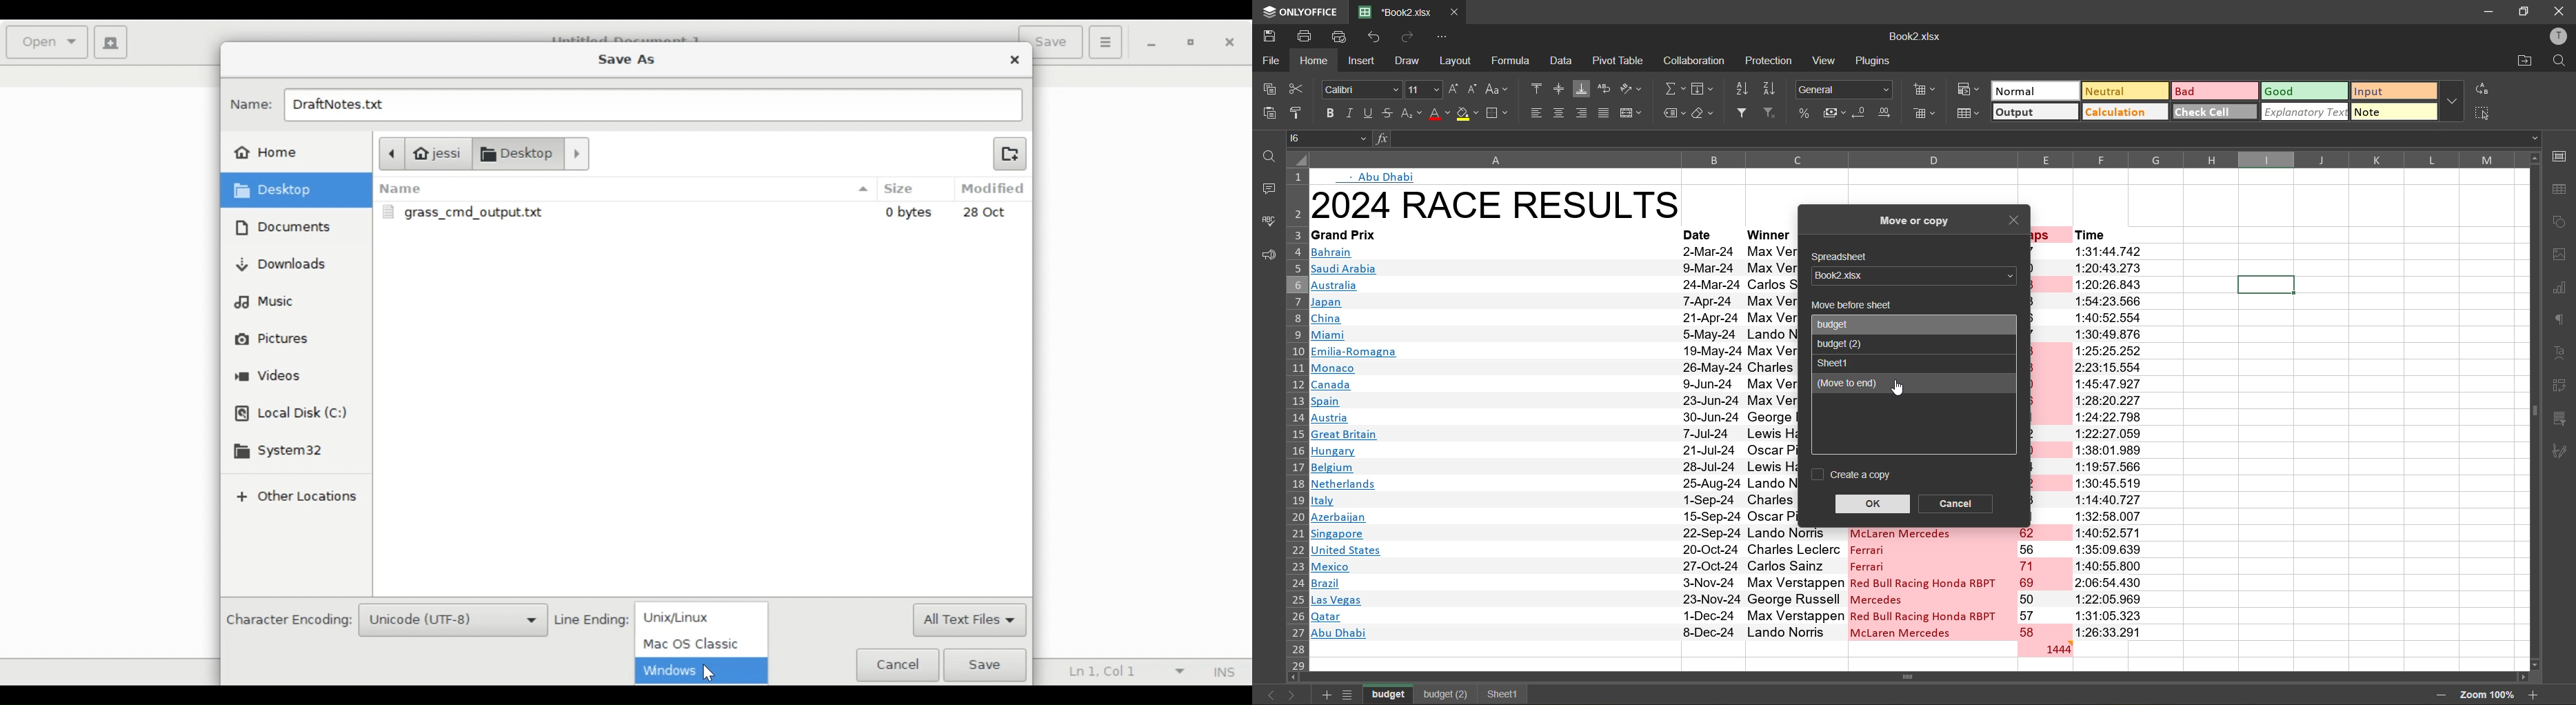 The height and width of the screenshot is (728, 2576). Describe the element at coordinates (1931, 583) in the screenshot. I see `car name` at that location.